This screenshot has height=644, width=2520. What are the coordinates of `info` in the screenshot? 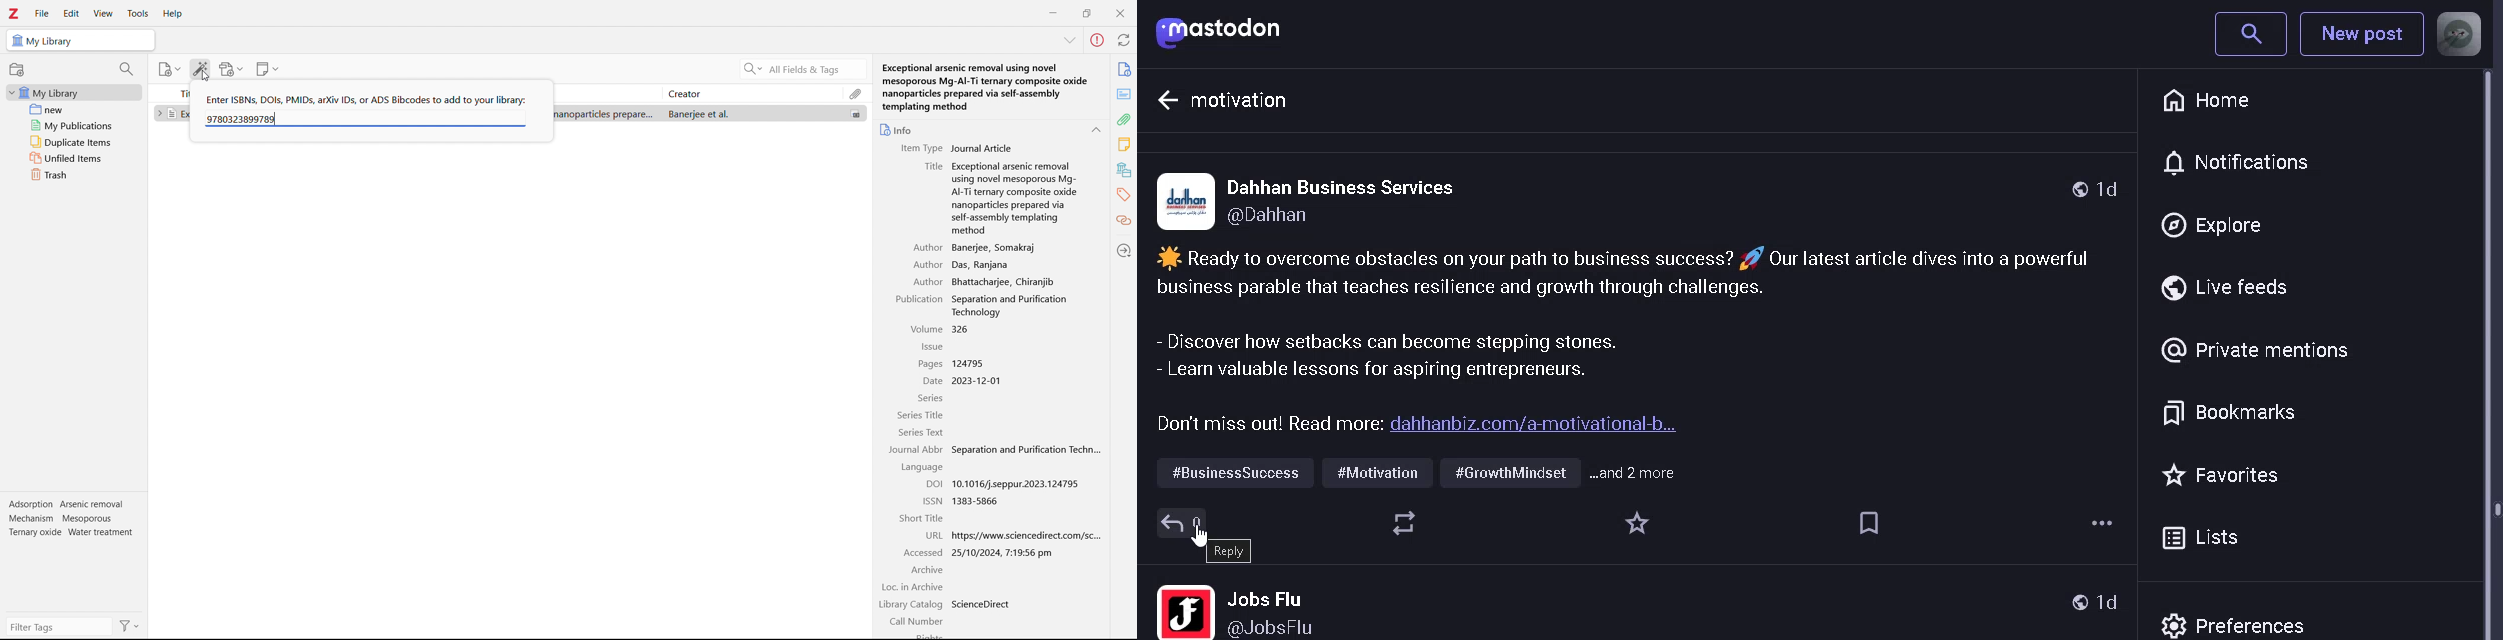 It's located at (1125, 69).